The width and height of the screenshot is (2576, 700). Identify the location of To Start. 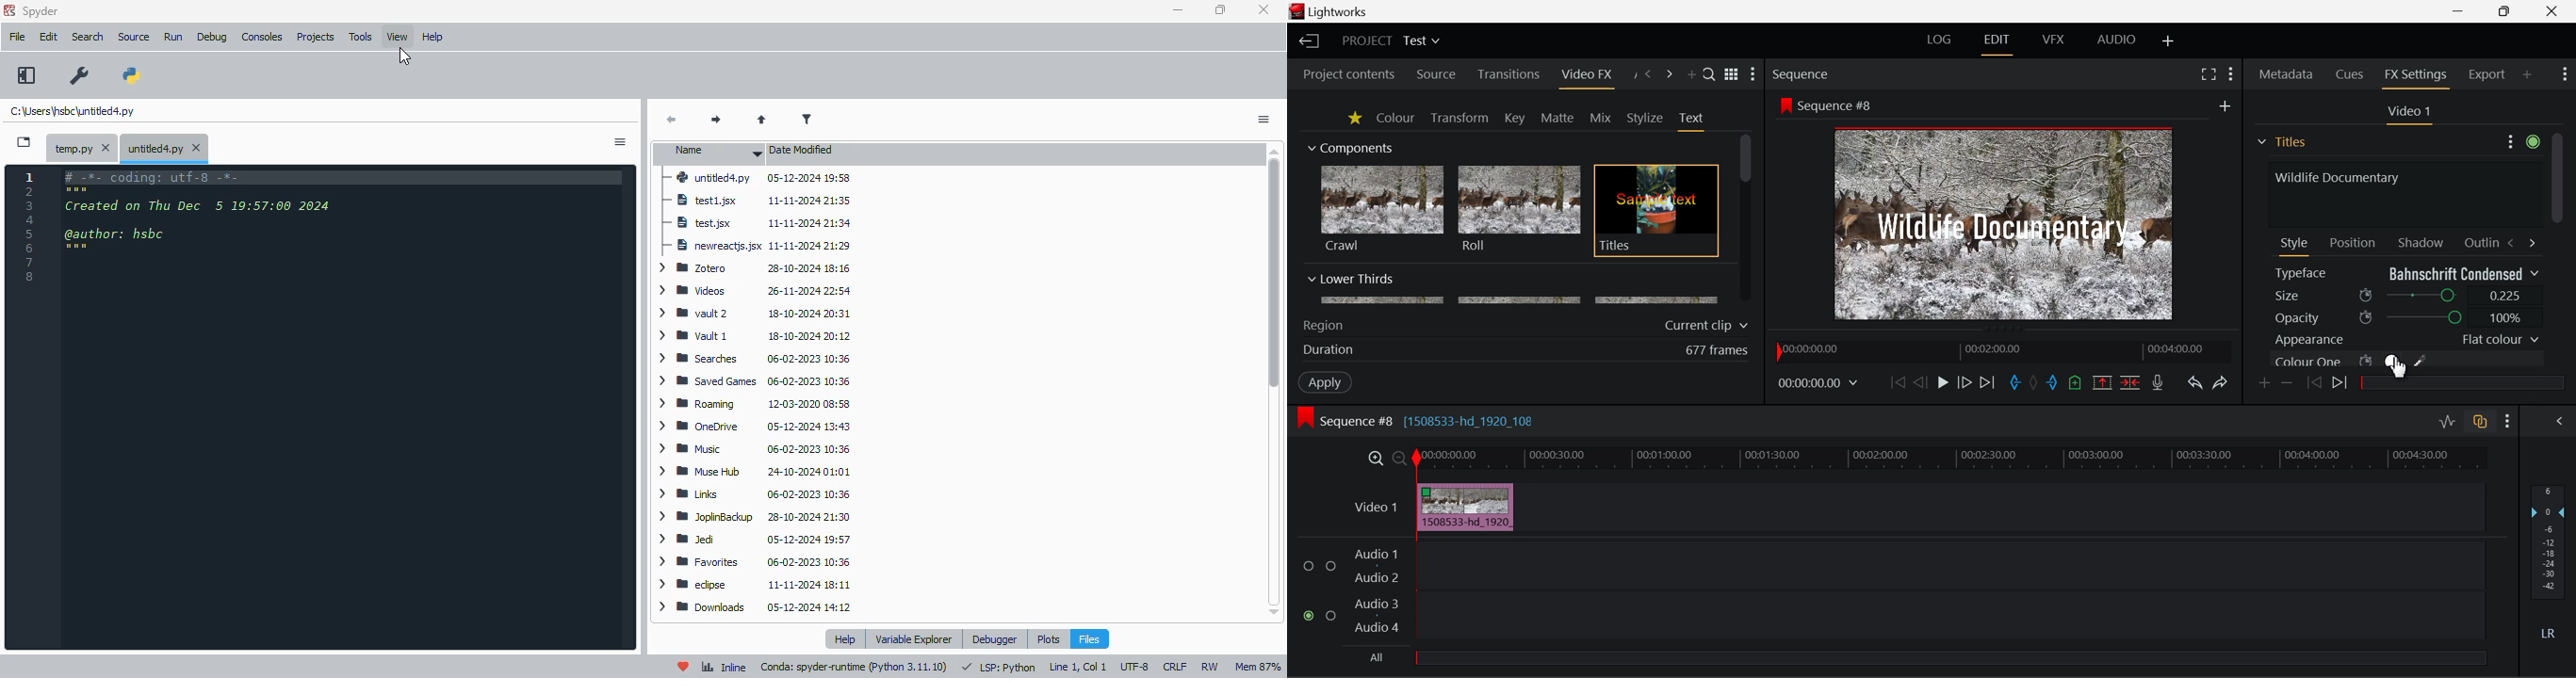
(1898, 383).